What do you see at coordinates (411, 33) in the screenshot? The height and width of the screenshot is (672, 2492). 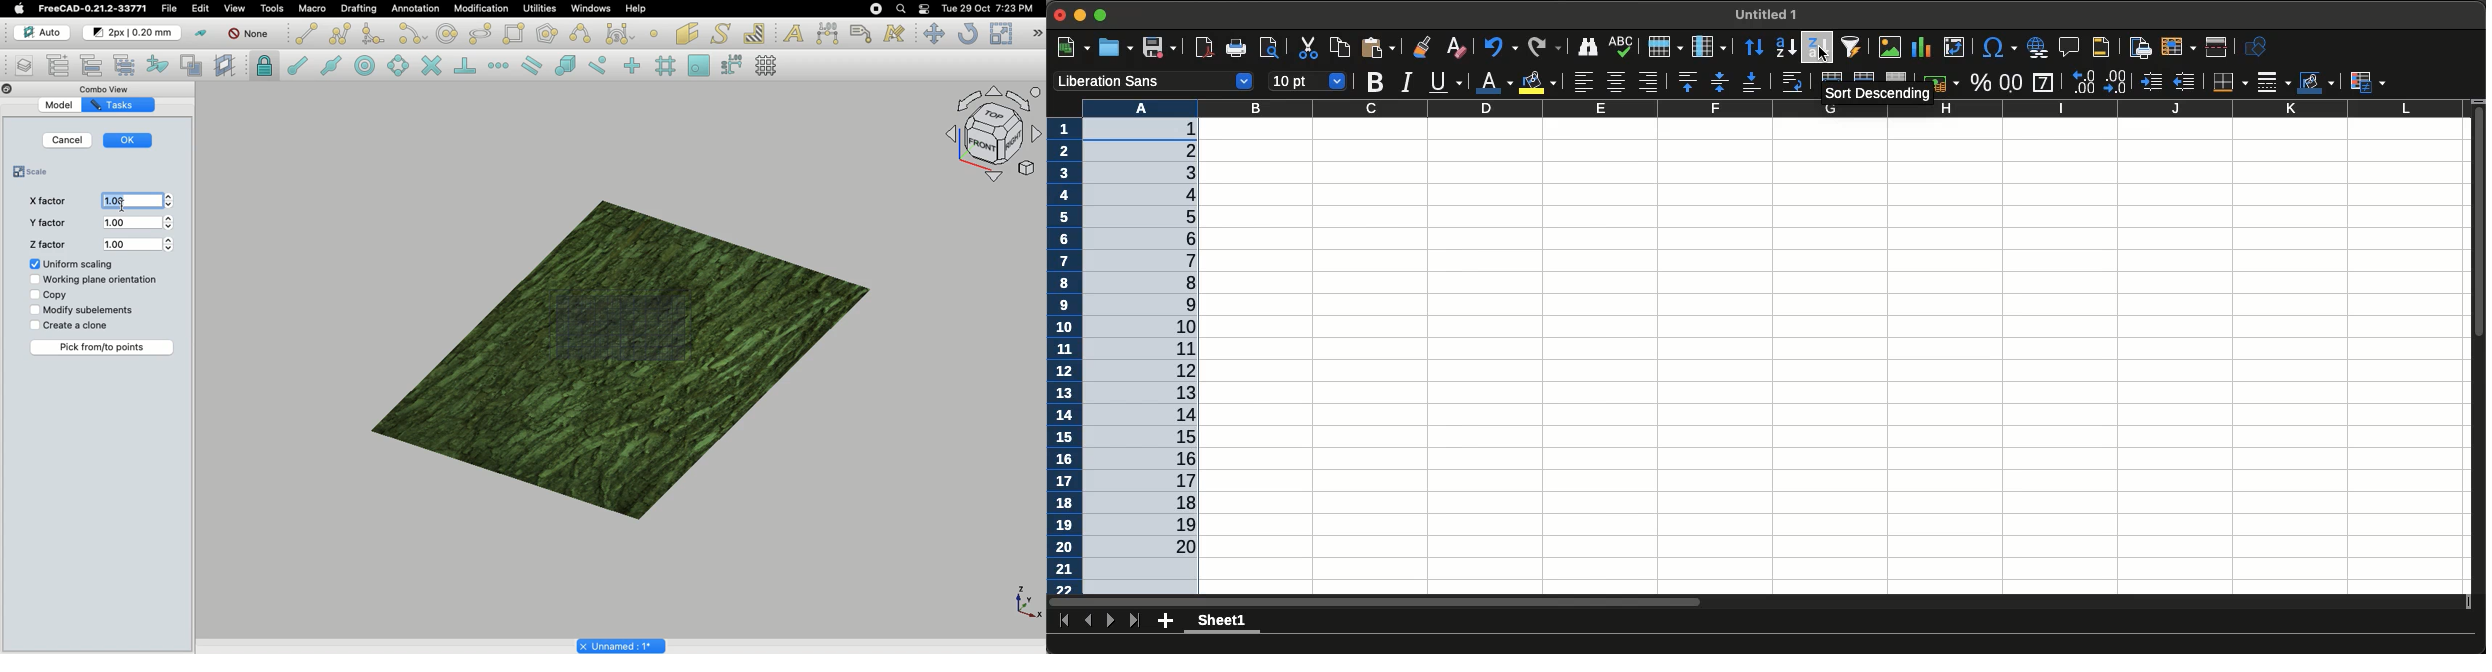 I see `Arc tools` at bounding box center [411, 33].